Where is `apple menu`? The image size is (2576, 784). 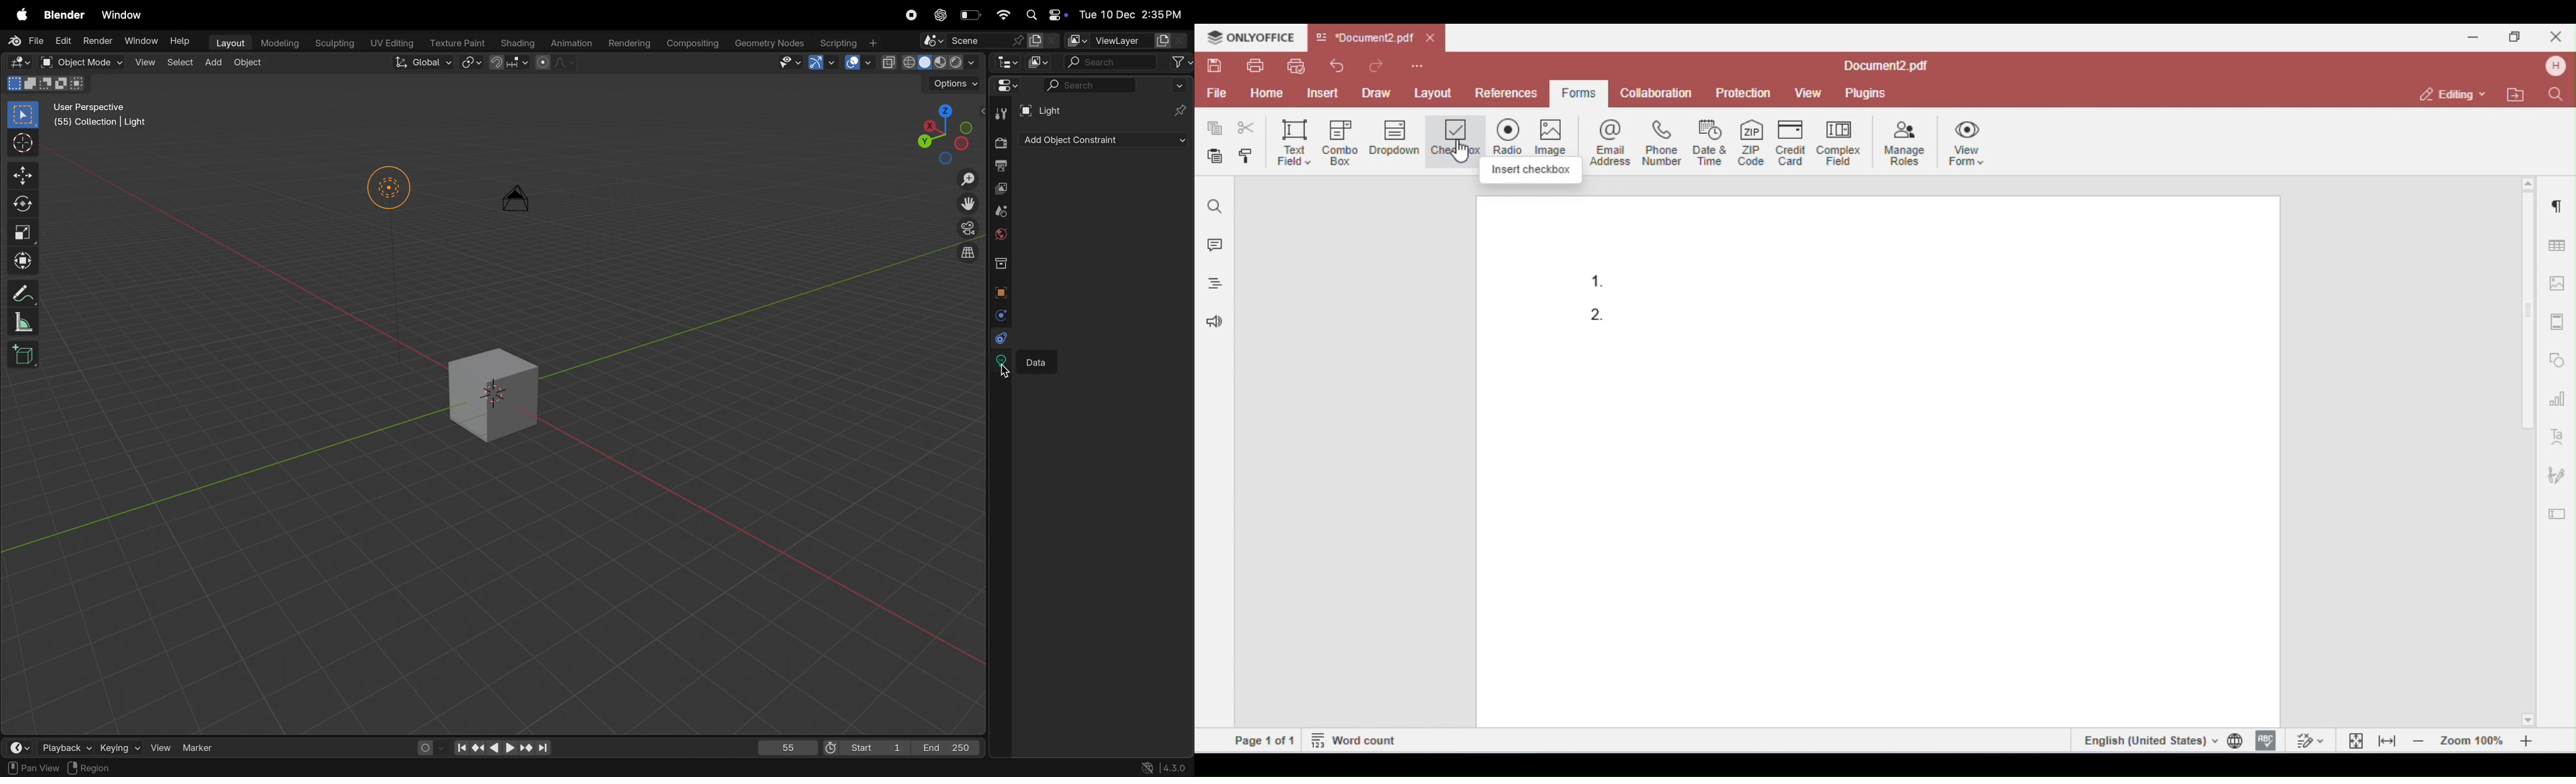 apple menu is located at coordinates (18, 13).